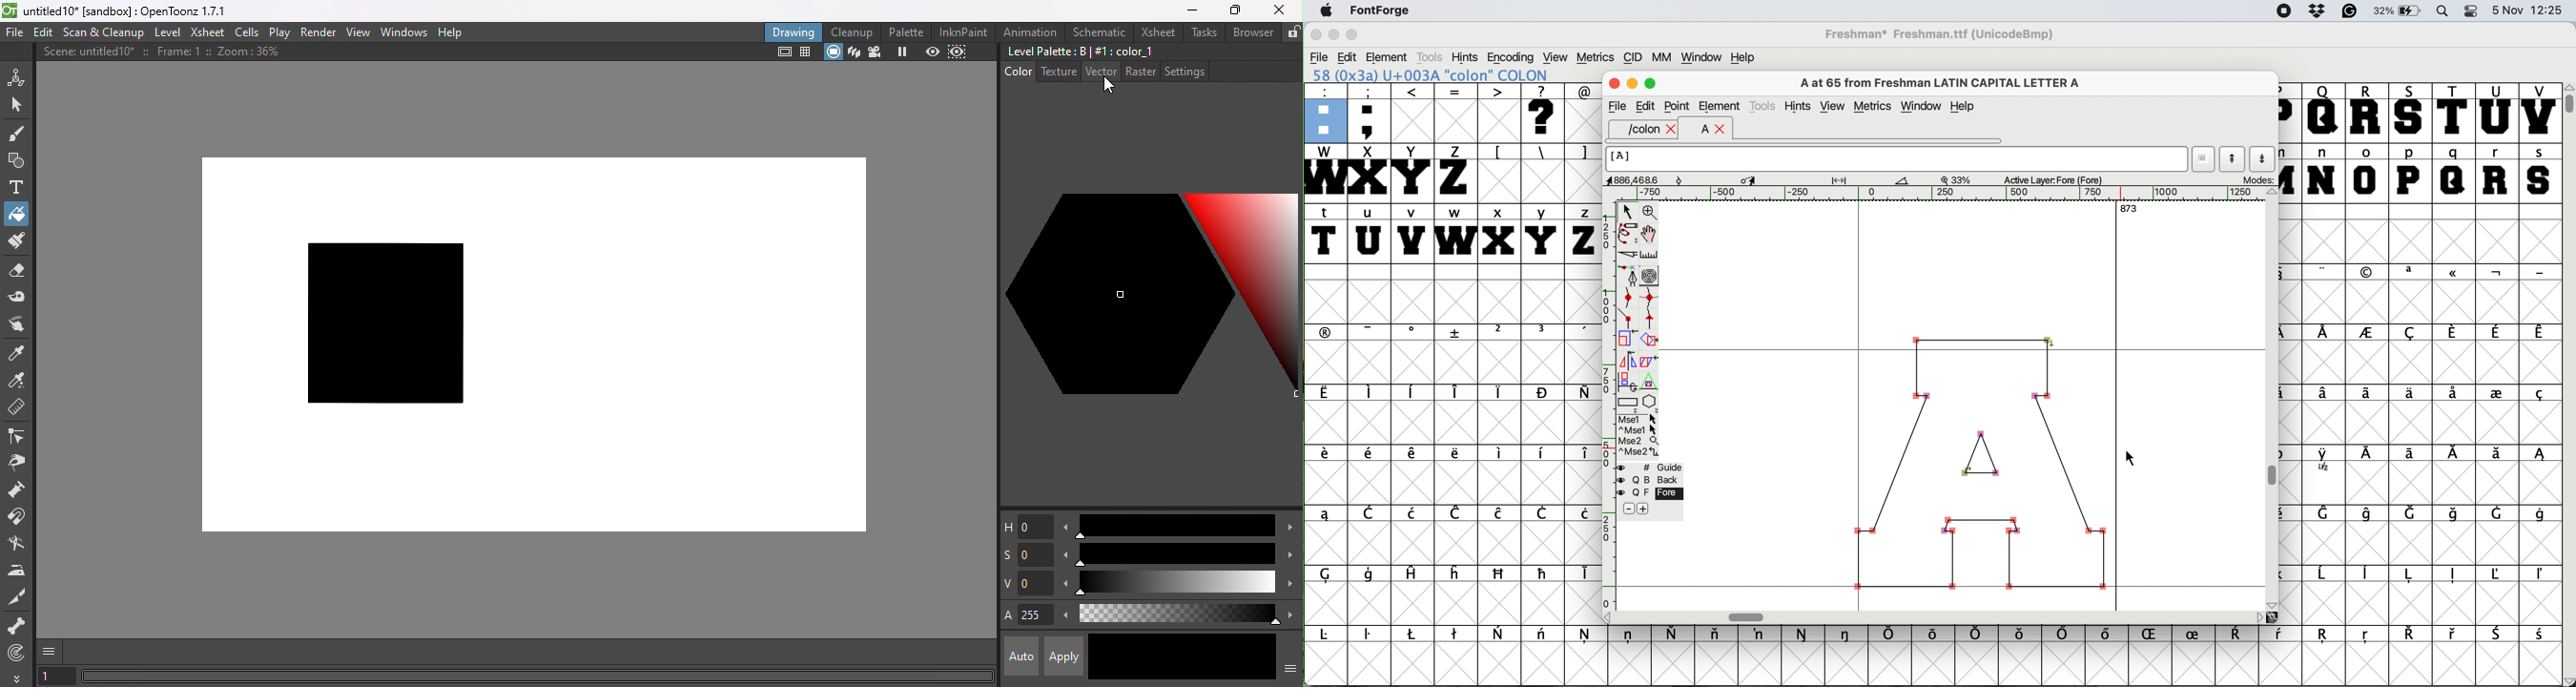  I want to click on File name, so click(133, 11).